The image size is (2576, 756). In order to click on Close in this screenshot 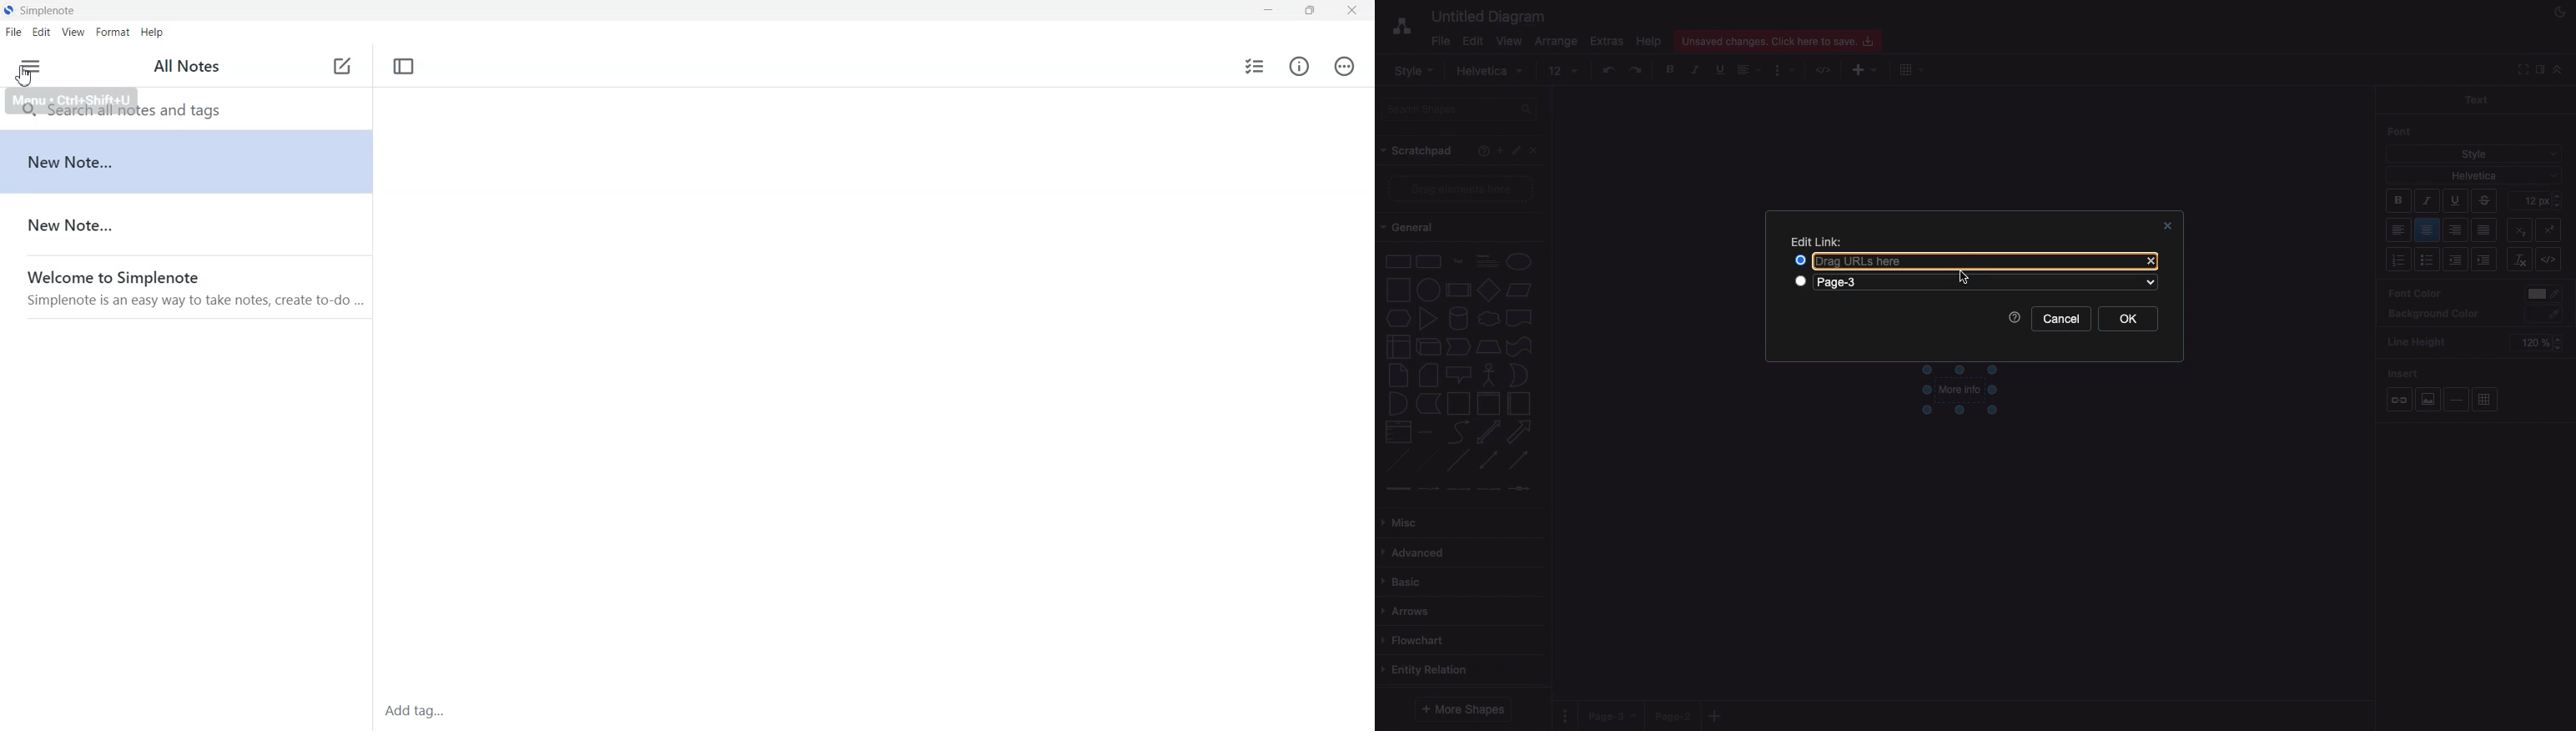, I will do `click(1537, 154)`.